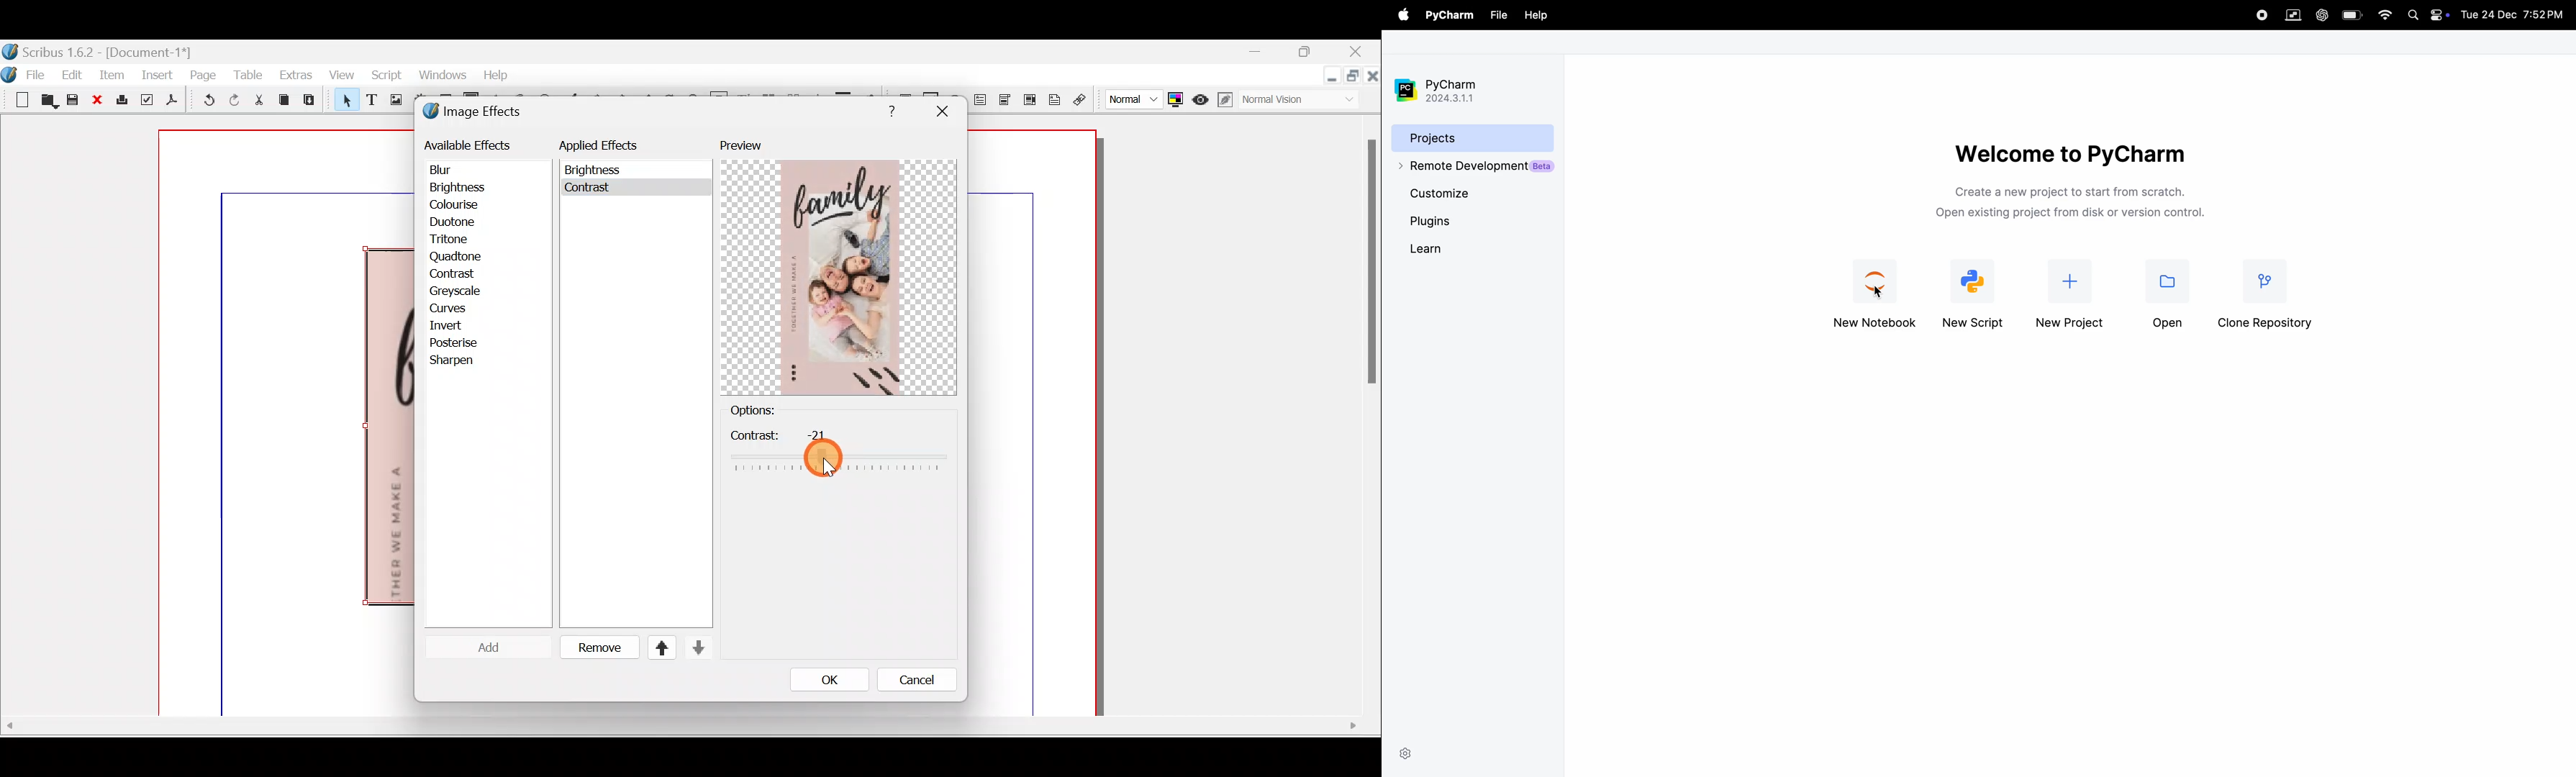 The height and width of the screenshot is (784, 2576). Describe the element at coordinates (2060, 203) in the screenshot. I see `Create a new project to start from scratch. Open existing project from disk or version control.` at that location.